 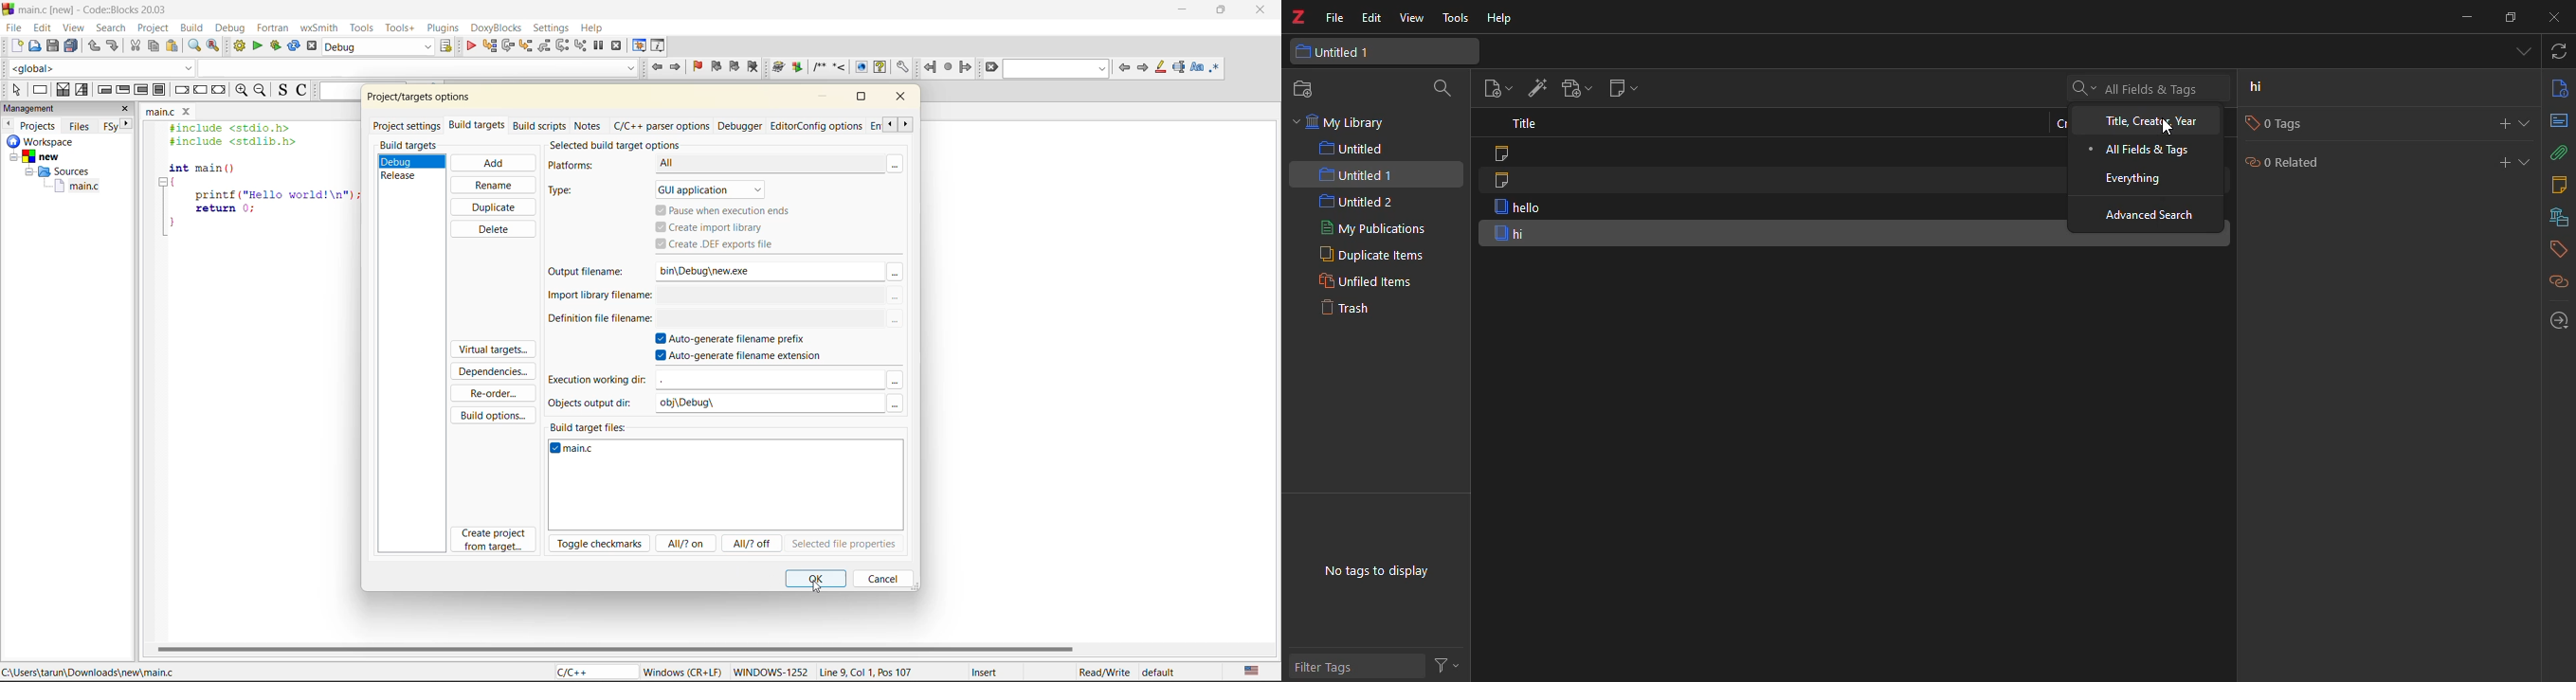 What do you see at coordinates (215, 46) in the screenshot?
I see `replace` at bounding box center [215, 46].